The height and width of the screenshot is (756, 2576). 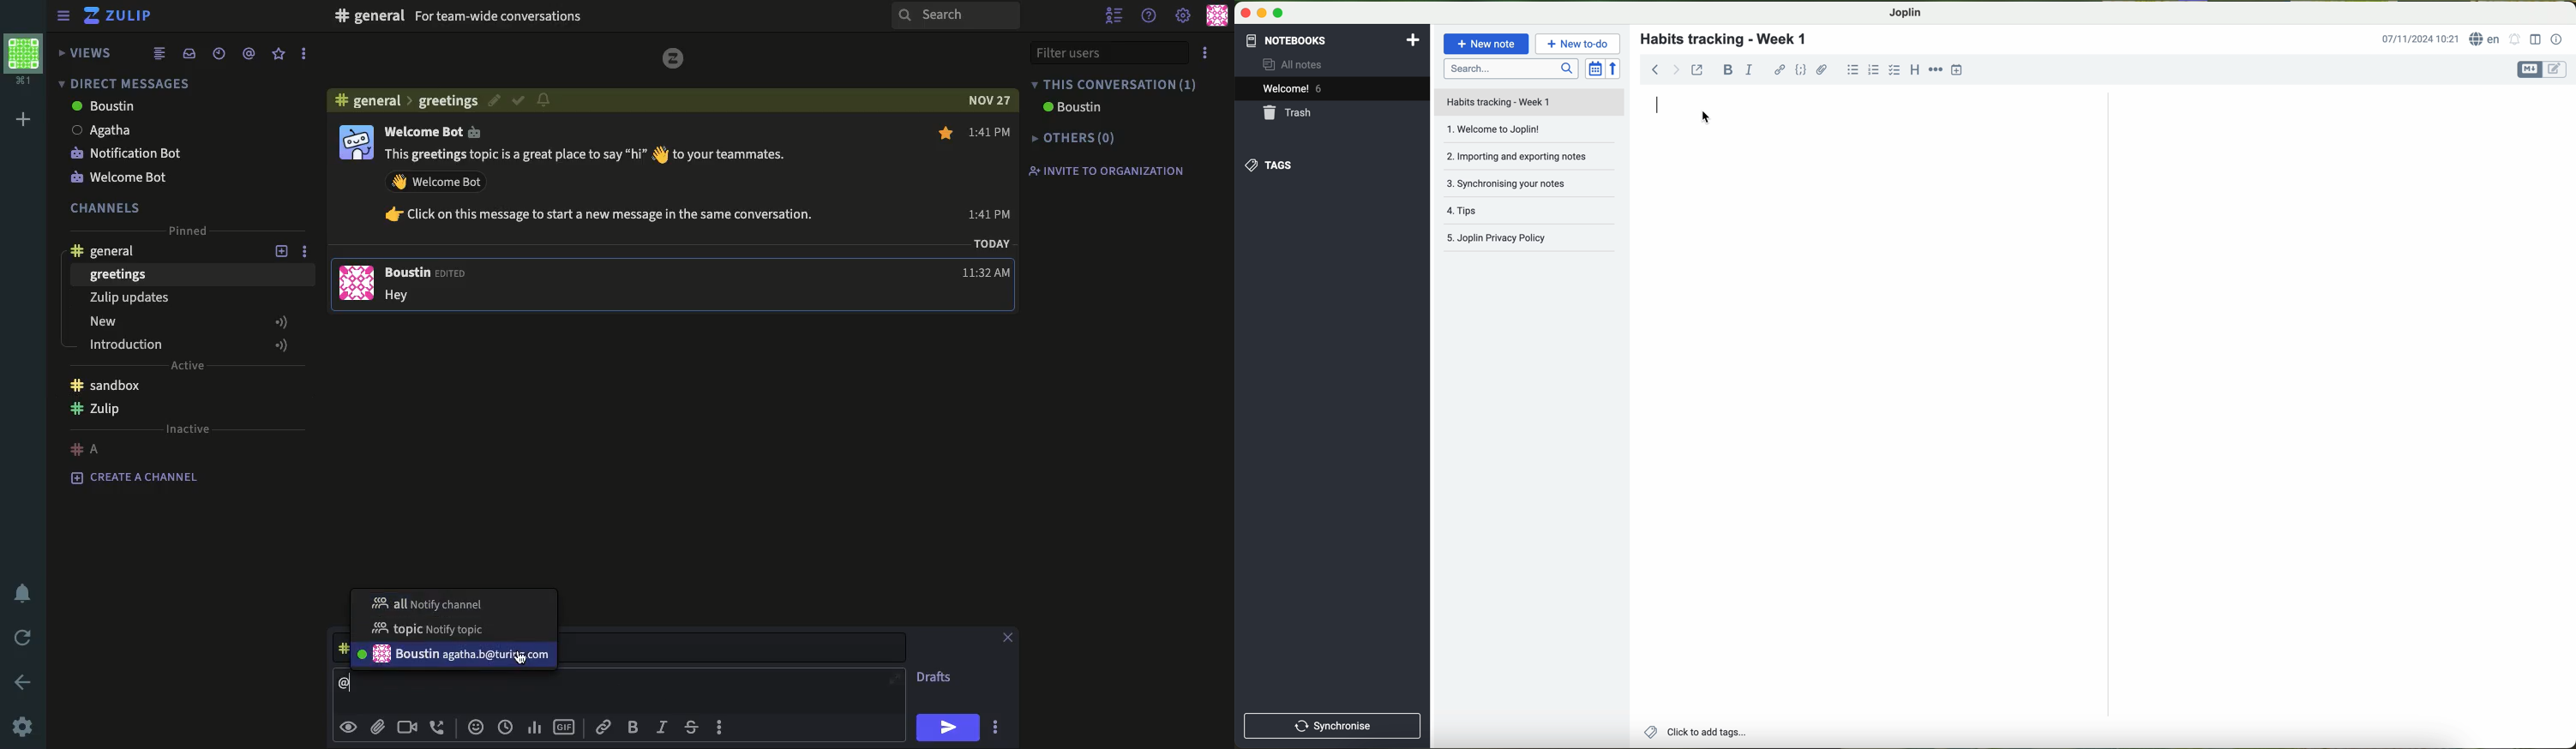 What do you see at coordinates (190, 345) in the screenshot?
I see `introduction` at bounding box center [190, 345].